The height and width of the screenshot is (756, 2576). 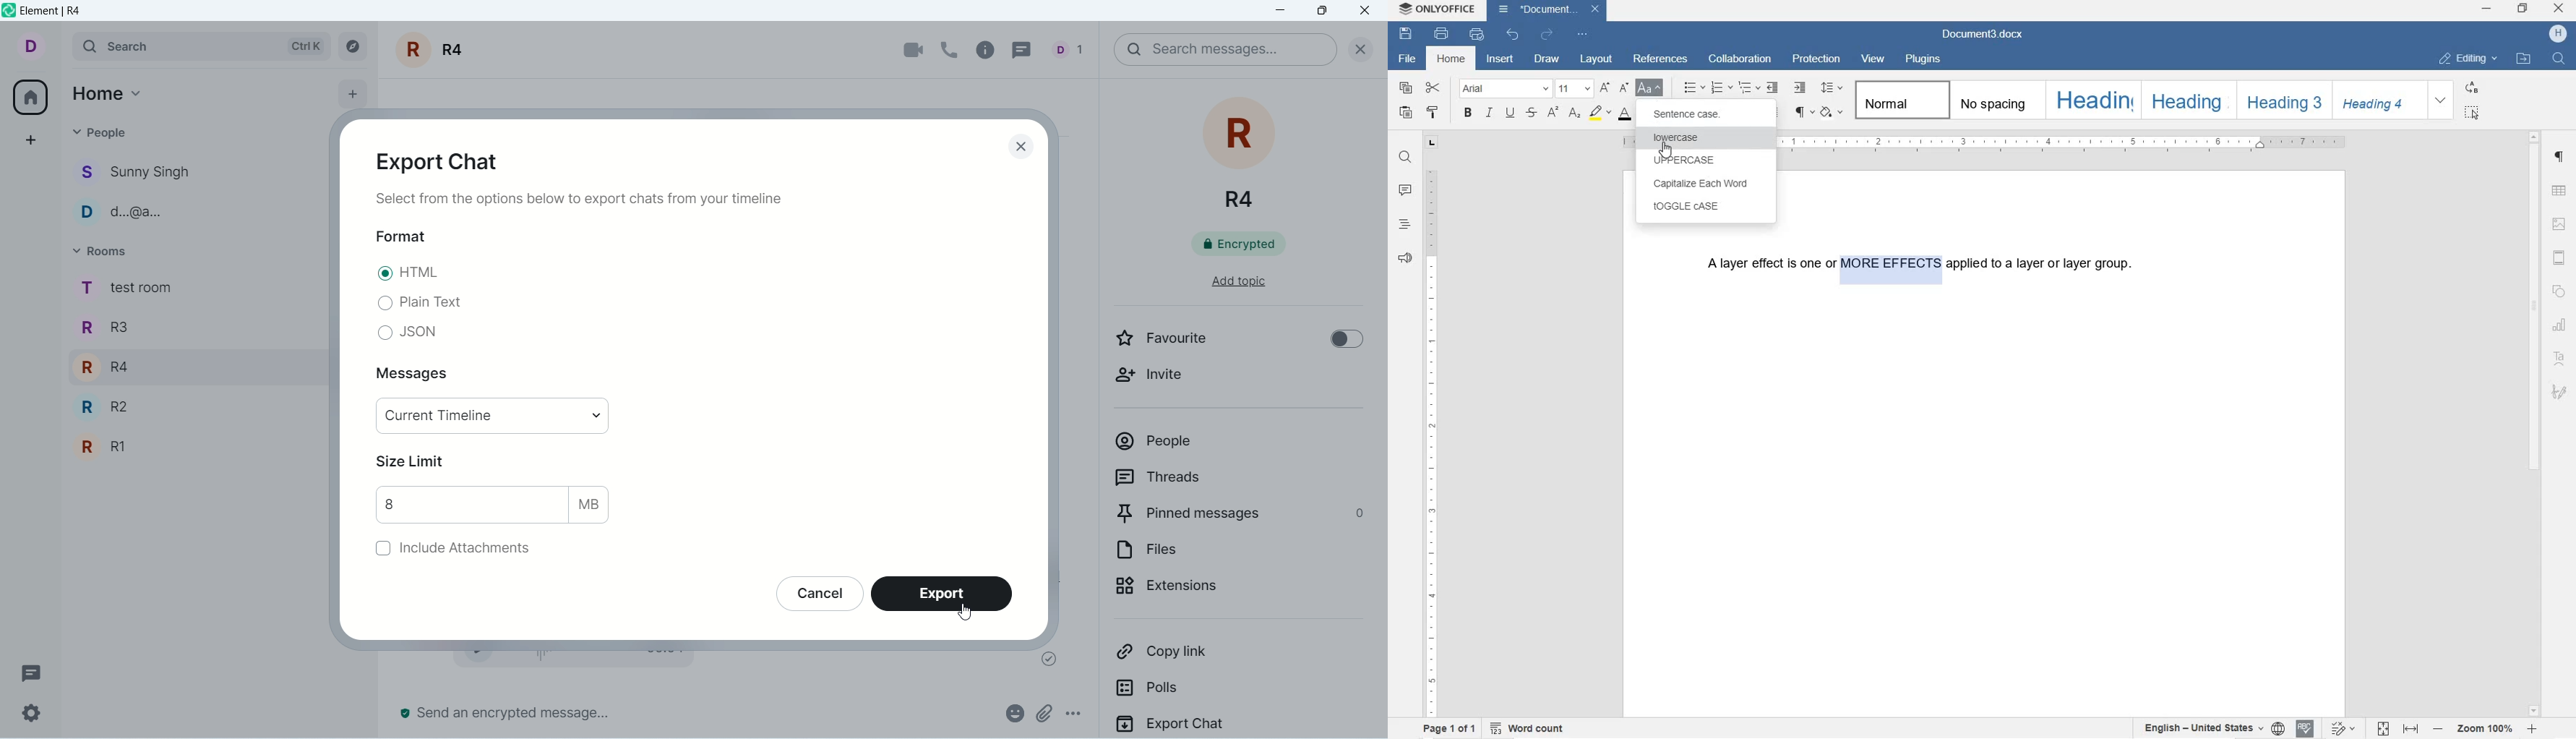 What do you see at coordinates (1574, 88) in the screenshot?
I see `FONT SIZE` at bounding box center [1574, 88].